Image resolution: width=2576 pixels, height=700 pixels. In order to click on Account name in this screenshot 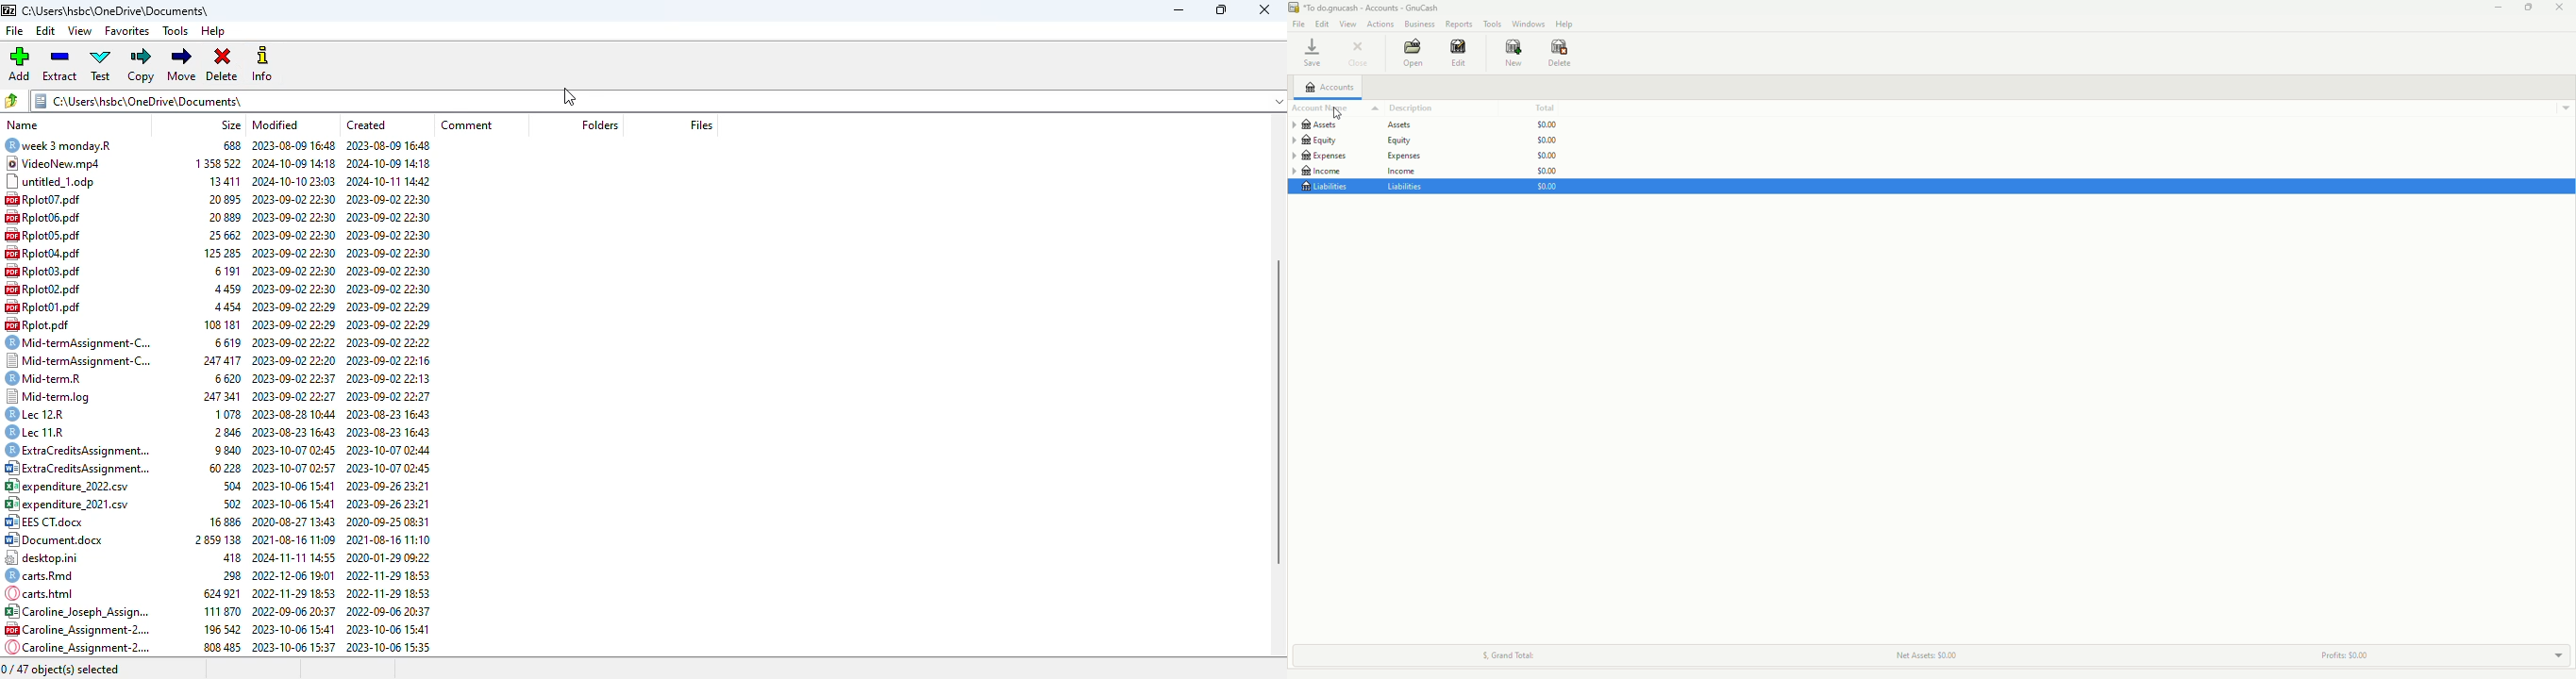, I will do `click(1335, 109)`.